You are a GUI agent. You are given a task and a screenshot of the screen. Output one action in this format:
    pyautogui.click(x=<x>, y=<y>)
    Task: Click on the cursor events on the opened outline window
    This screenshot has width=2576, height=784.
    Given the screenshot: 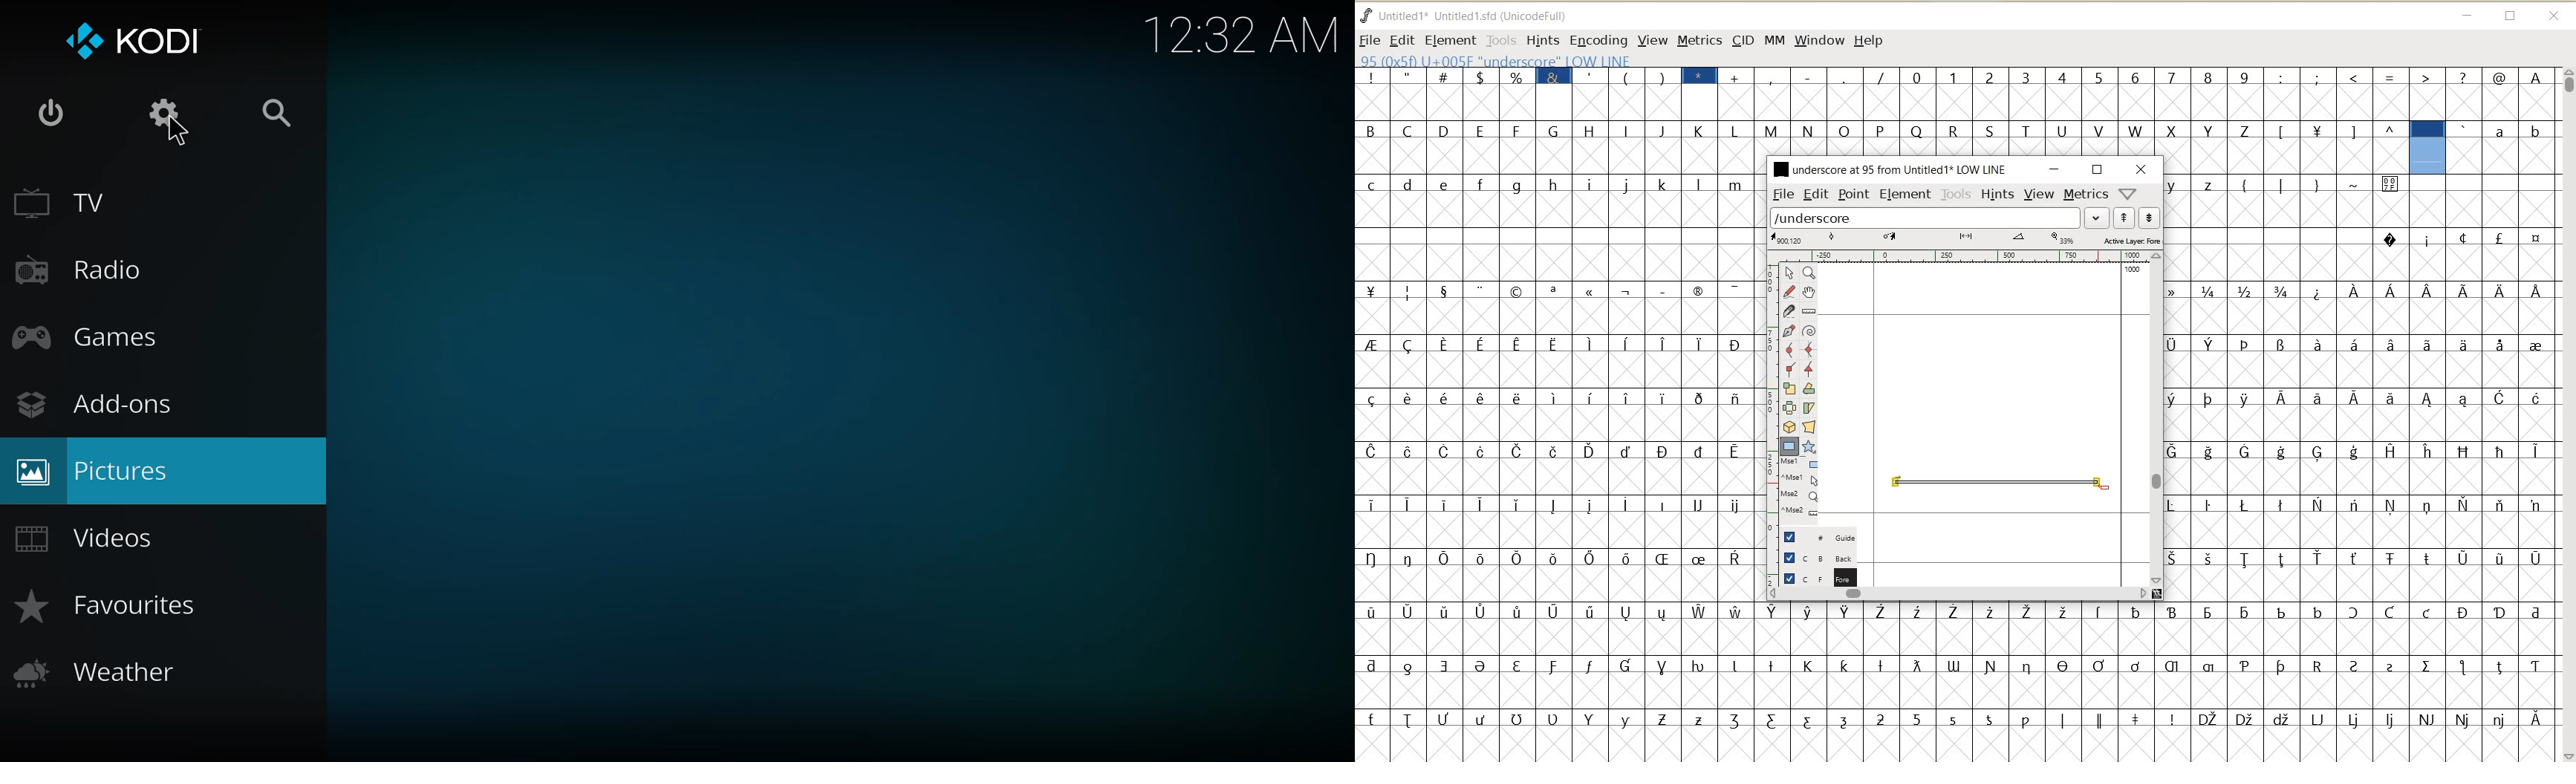 What is the action you would take?
    pyautogui.click(x=1800, y=488)
    